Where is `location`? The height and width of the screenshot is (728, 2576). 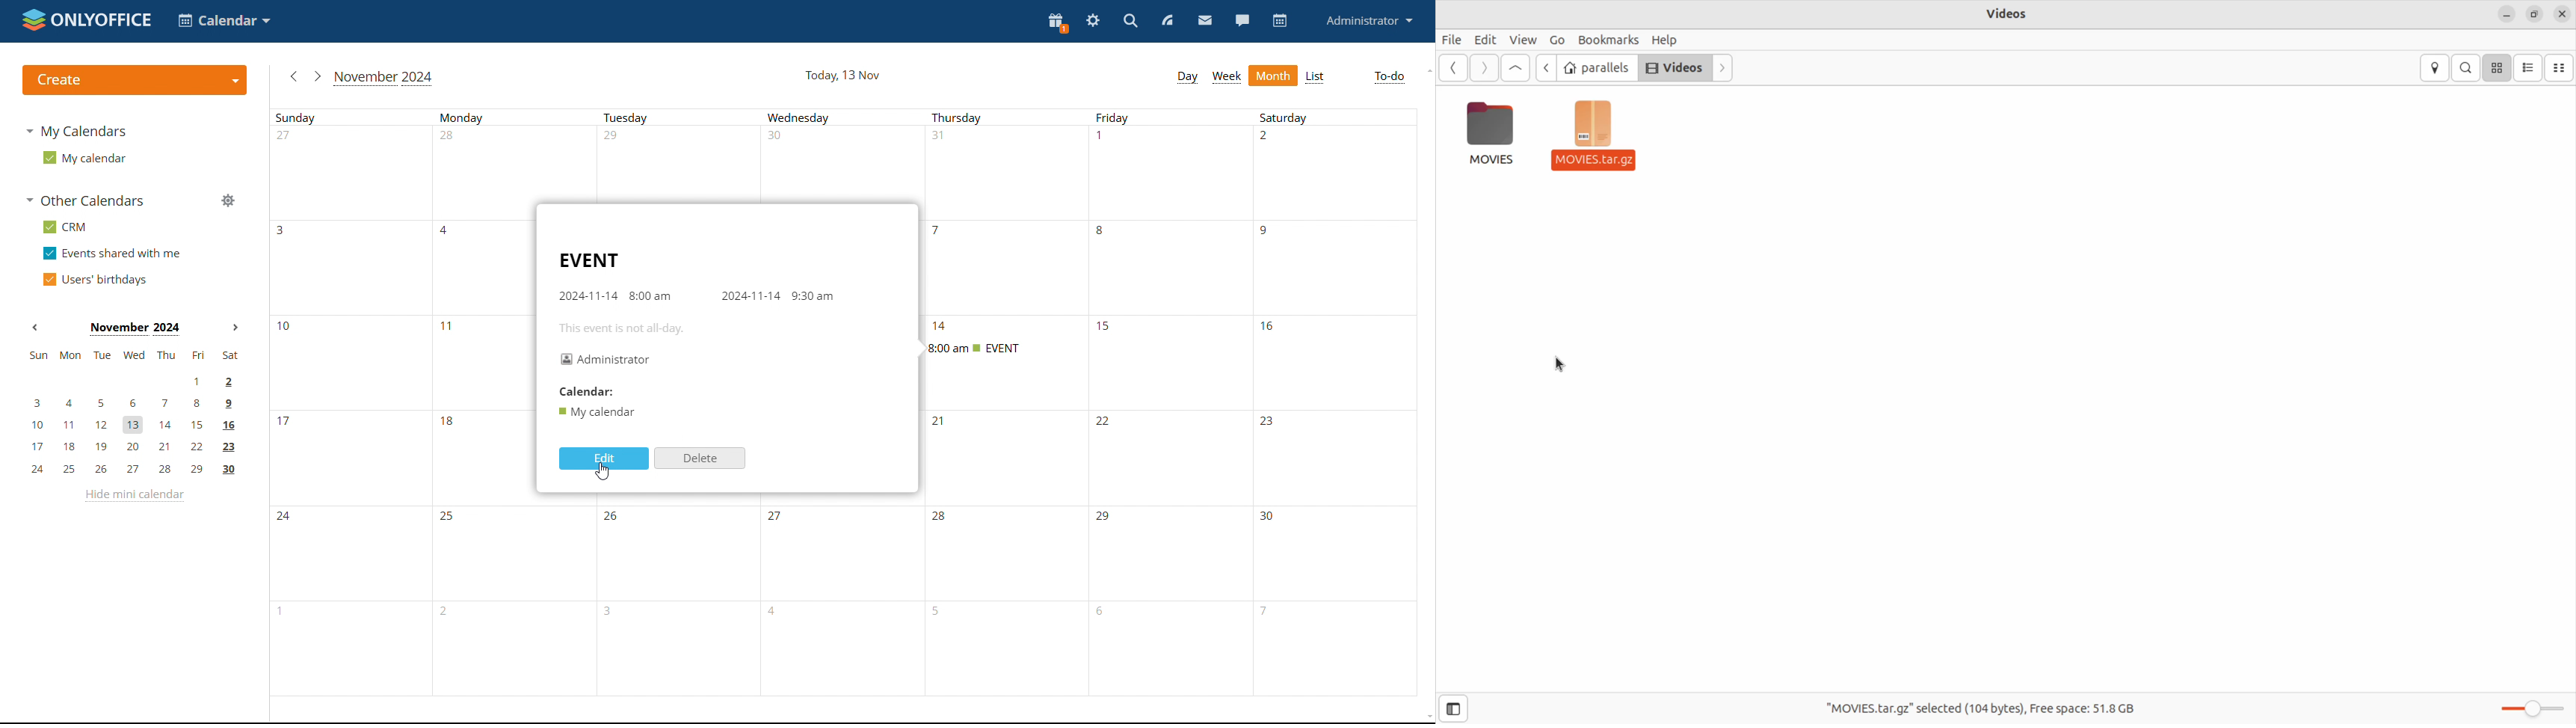
location is located at coordinates (2436, 67).